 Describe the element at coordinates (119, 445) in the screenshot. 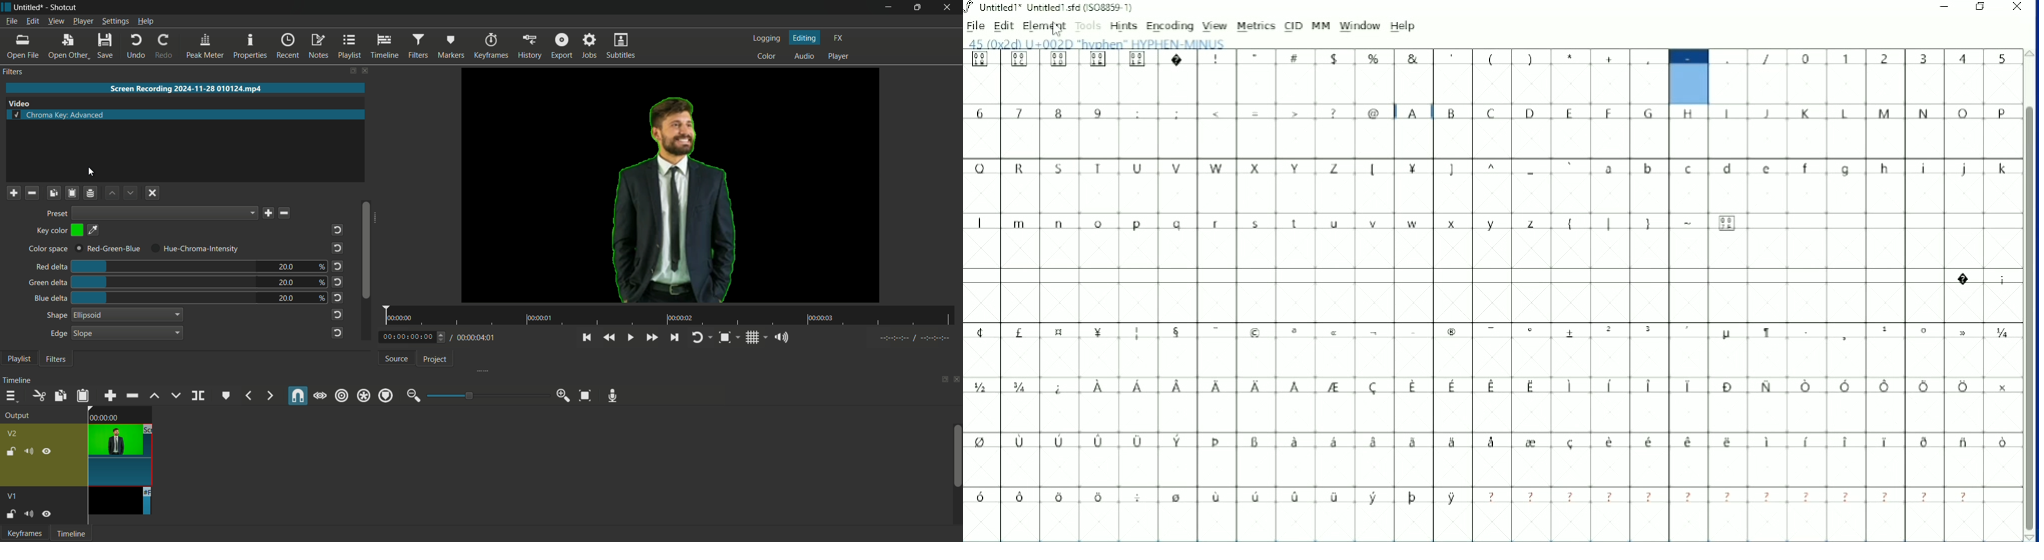

I see `video-2 on timeline` at that location.